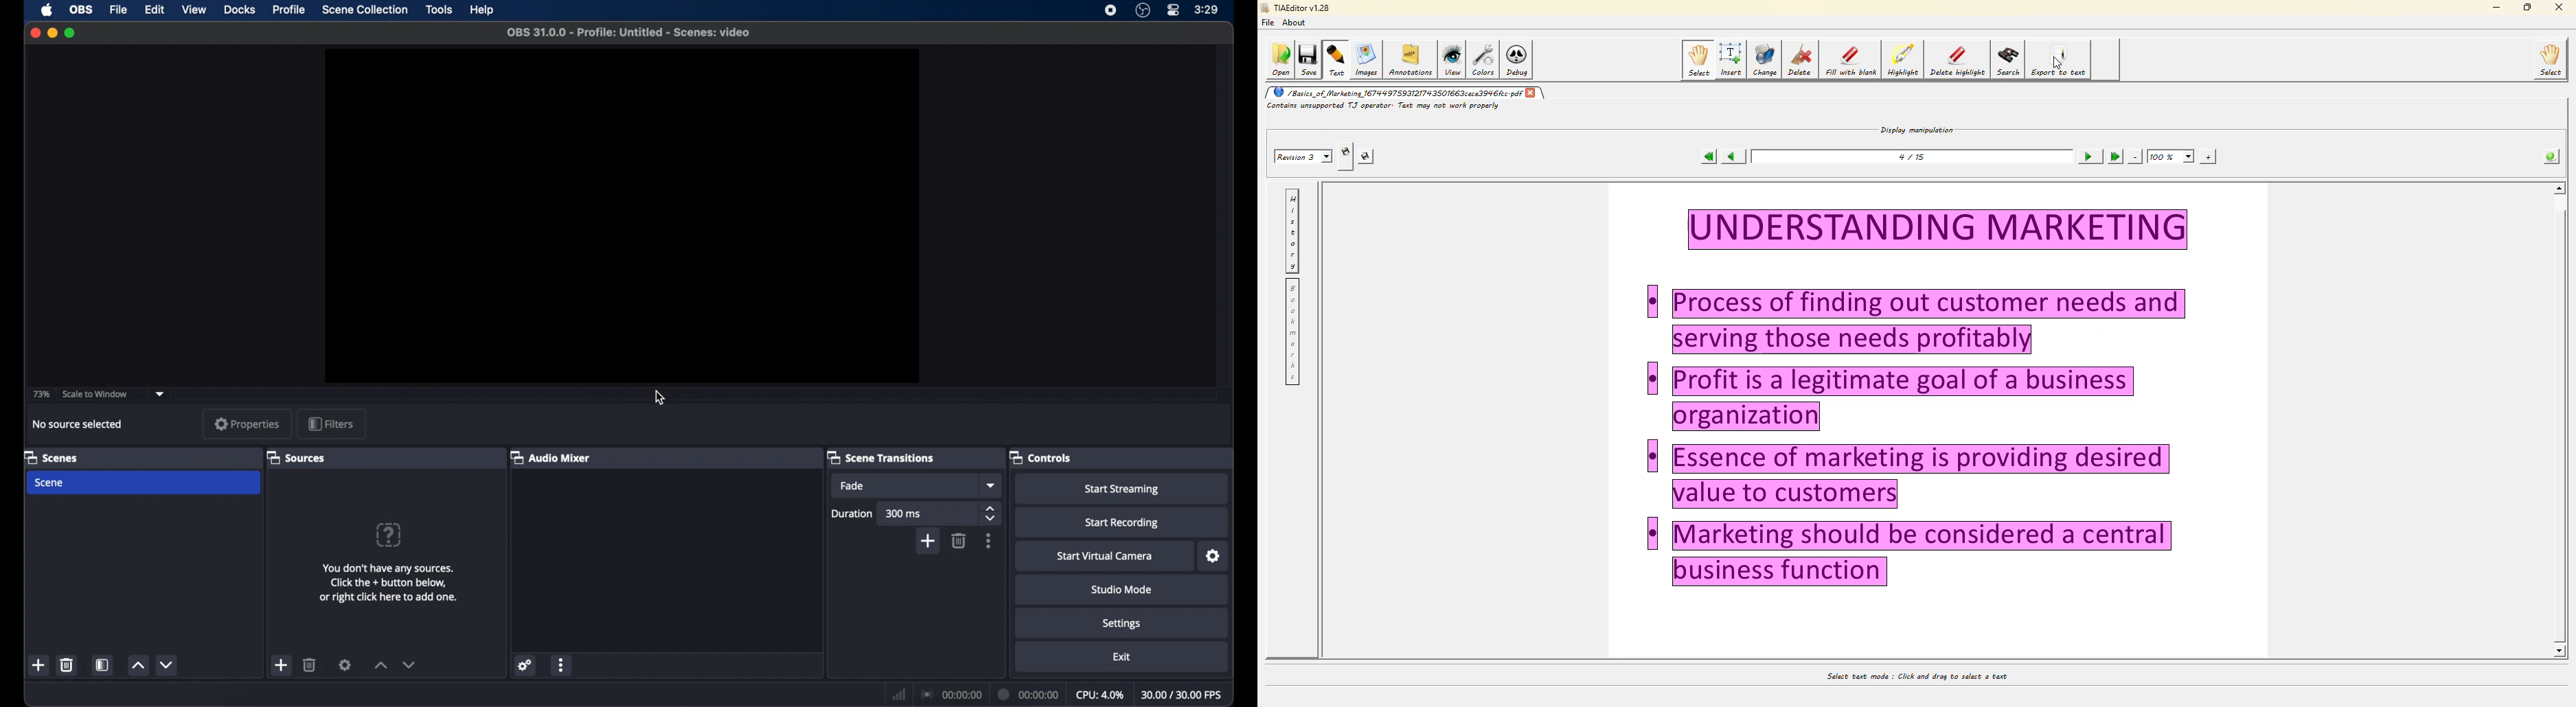 The height and width of the screenshot is (728, 2576). What do you see at coordinates (331, 425) in the screenshot?
I see `filters` at bounding box center [331, 425].